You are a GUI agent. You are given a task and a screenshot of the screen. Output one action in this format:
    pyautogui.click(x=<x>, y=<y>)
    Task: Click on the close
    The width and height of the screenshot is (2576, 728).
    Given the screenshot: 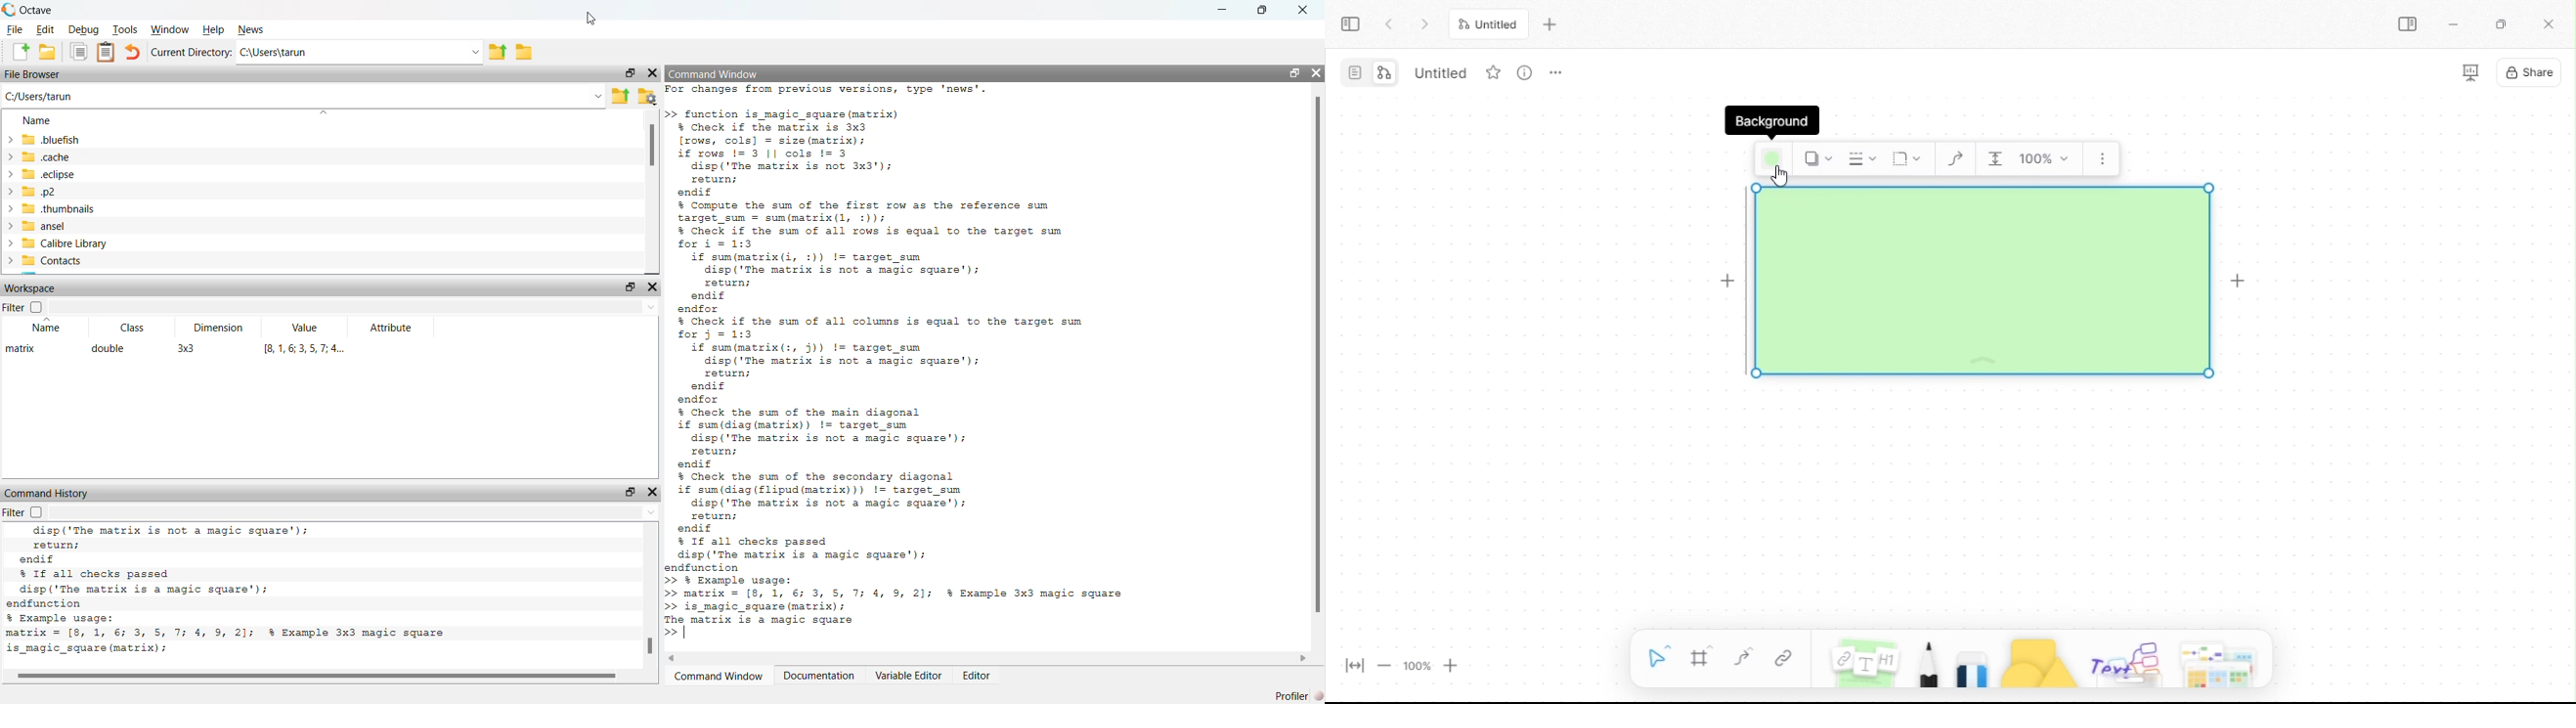 What is the action you would take?
    pyautogui.click(x=652, y=492)
    